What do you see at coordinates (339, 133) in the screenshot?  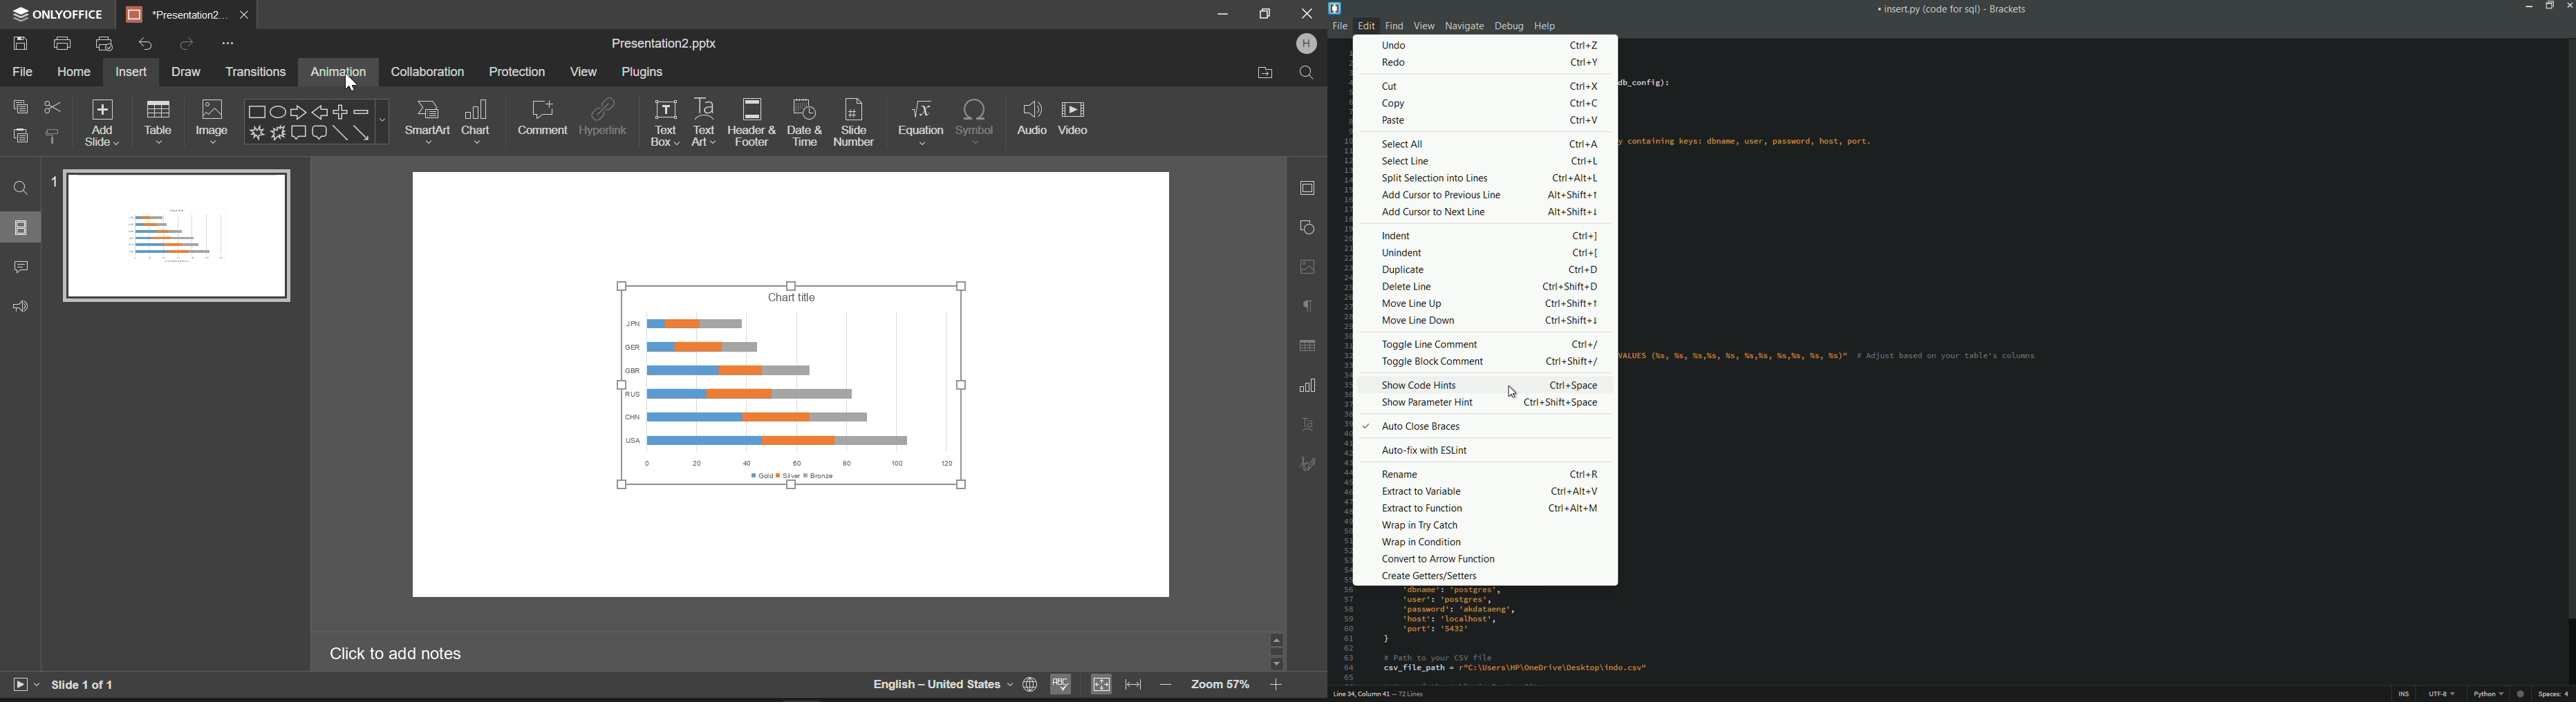 I see `Line` at bounding box center [339, 133].